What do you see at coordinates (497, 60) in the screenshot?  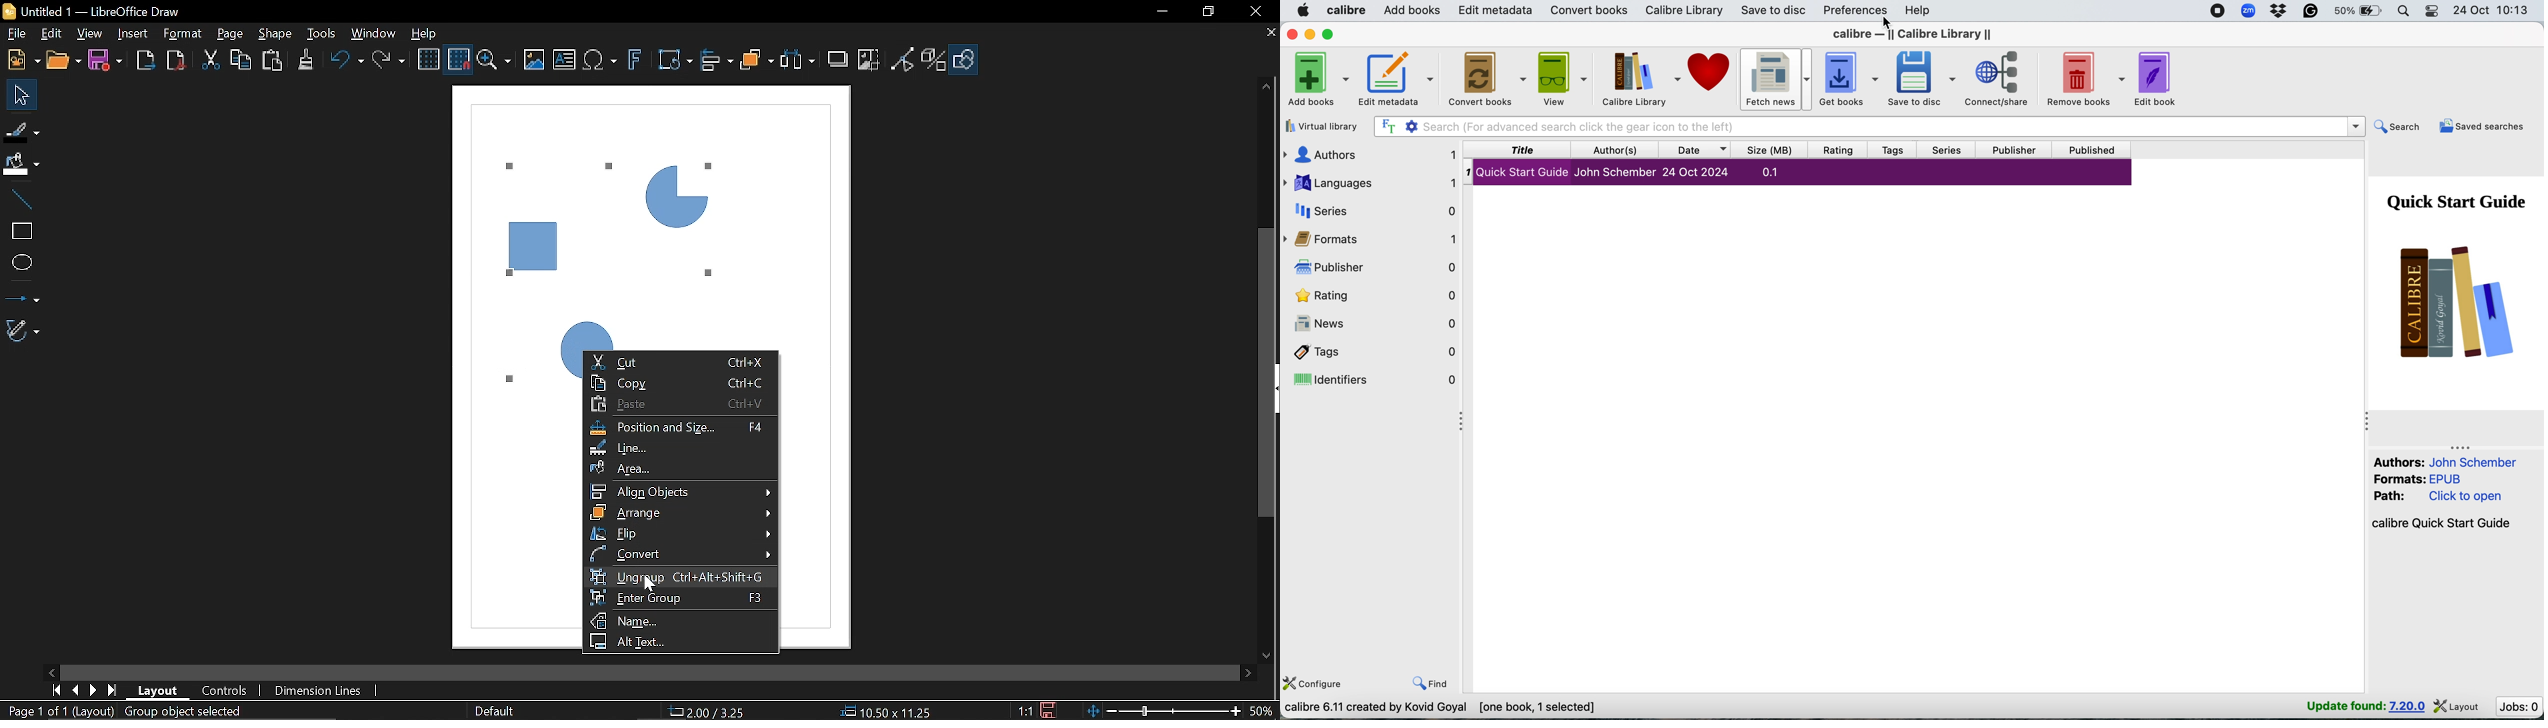 I see `Zoom` at bounding box center [497, 60].